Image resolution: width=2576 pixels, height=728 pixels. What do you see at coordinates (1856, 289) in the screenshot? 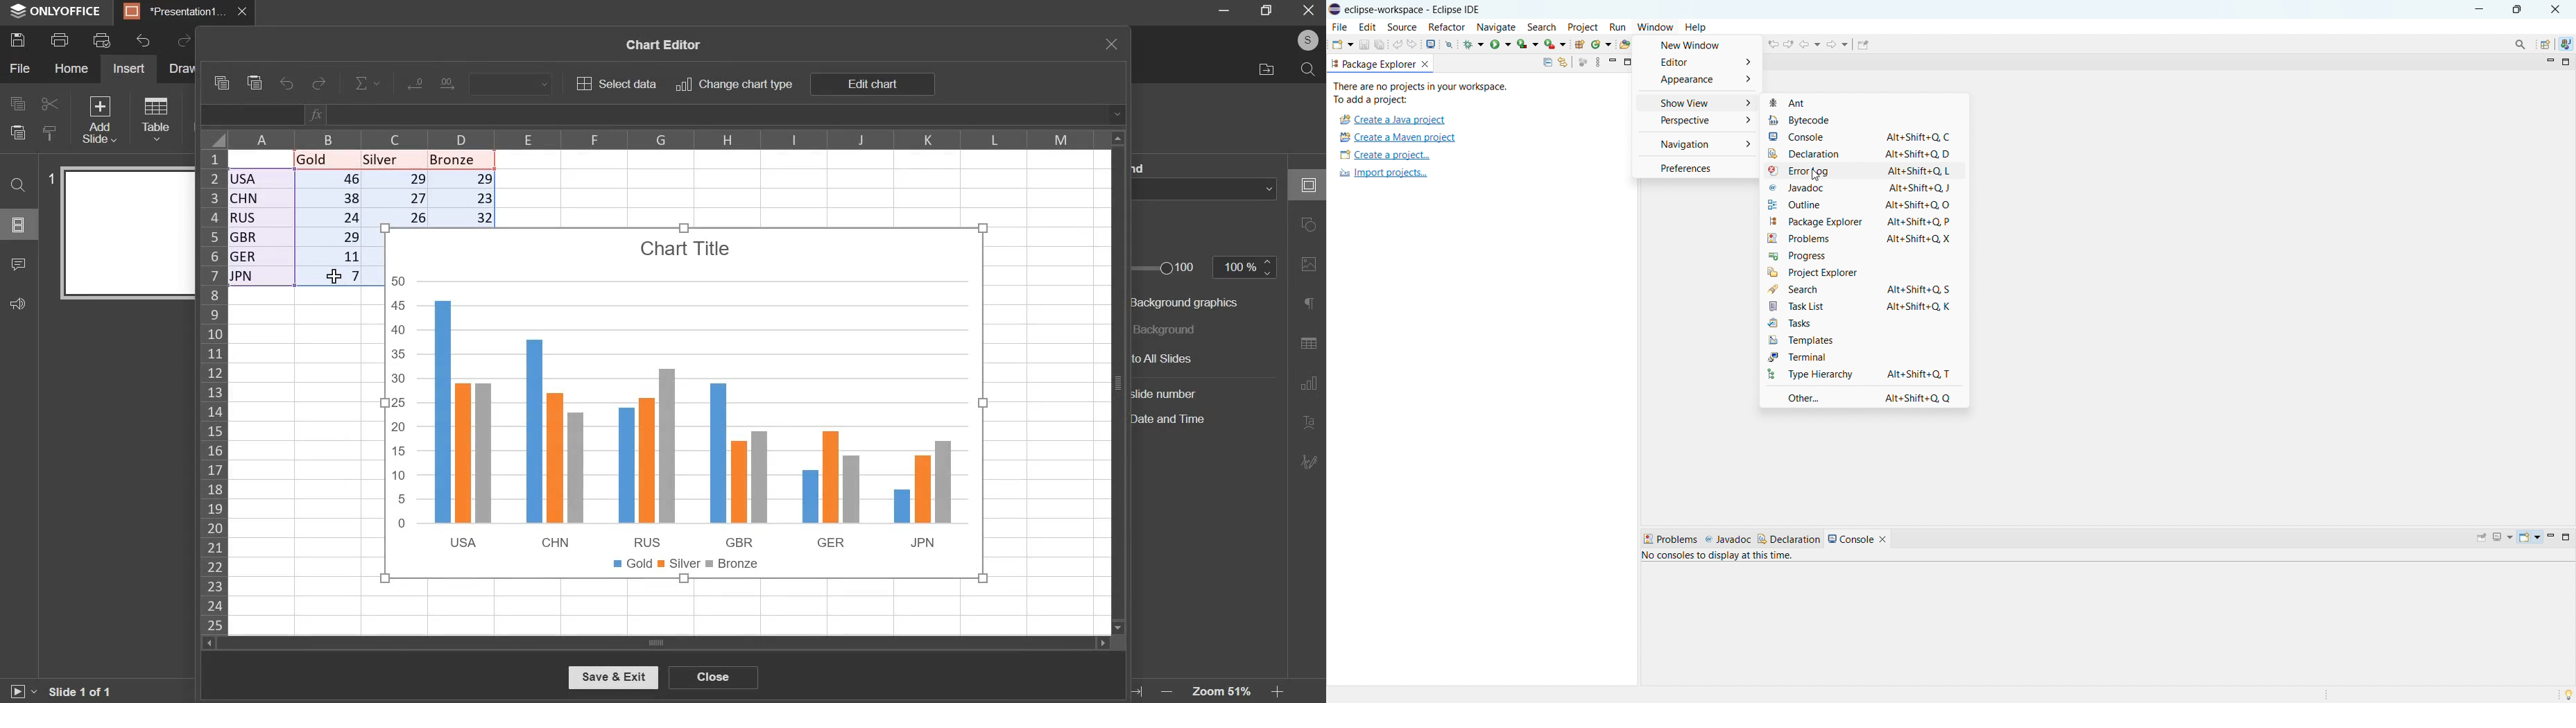
I see `Search   Alt+Shift+Q, S` at bounding box center [1856, 289].